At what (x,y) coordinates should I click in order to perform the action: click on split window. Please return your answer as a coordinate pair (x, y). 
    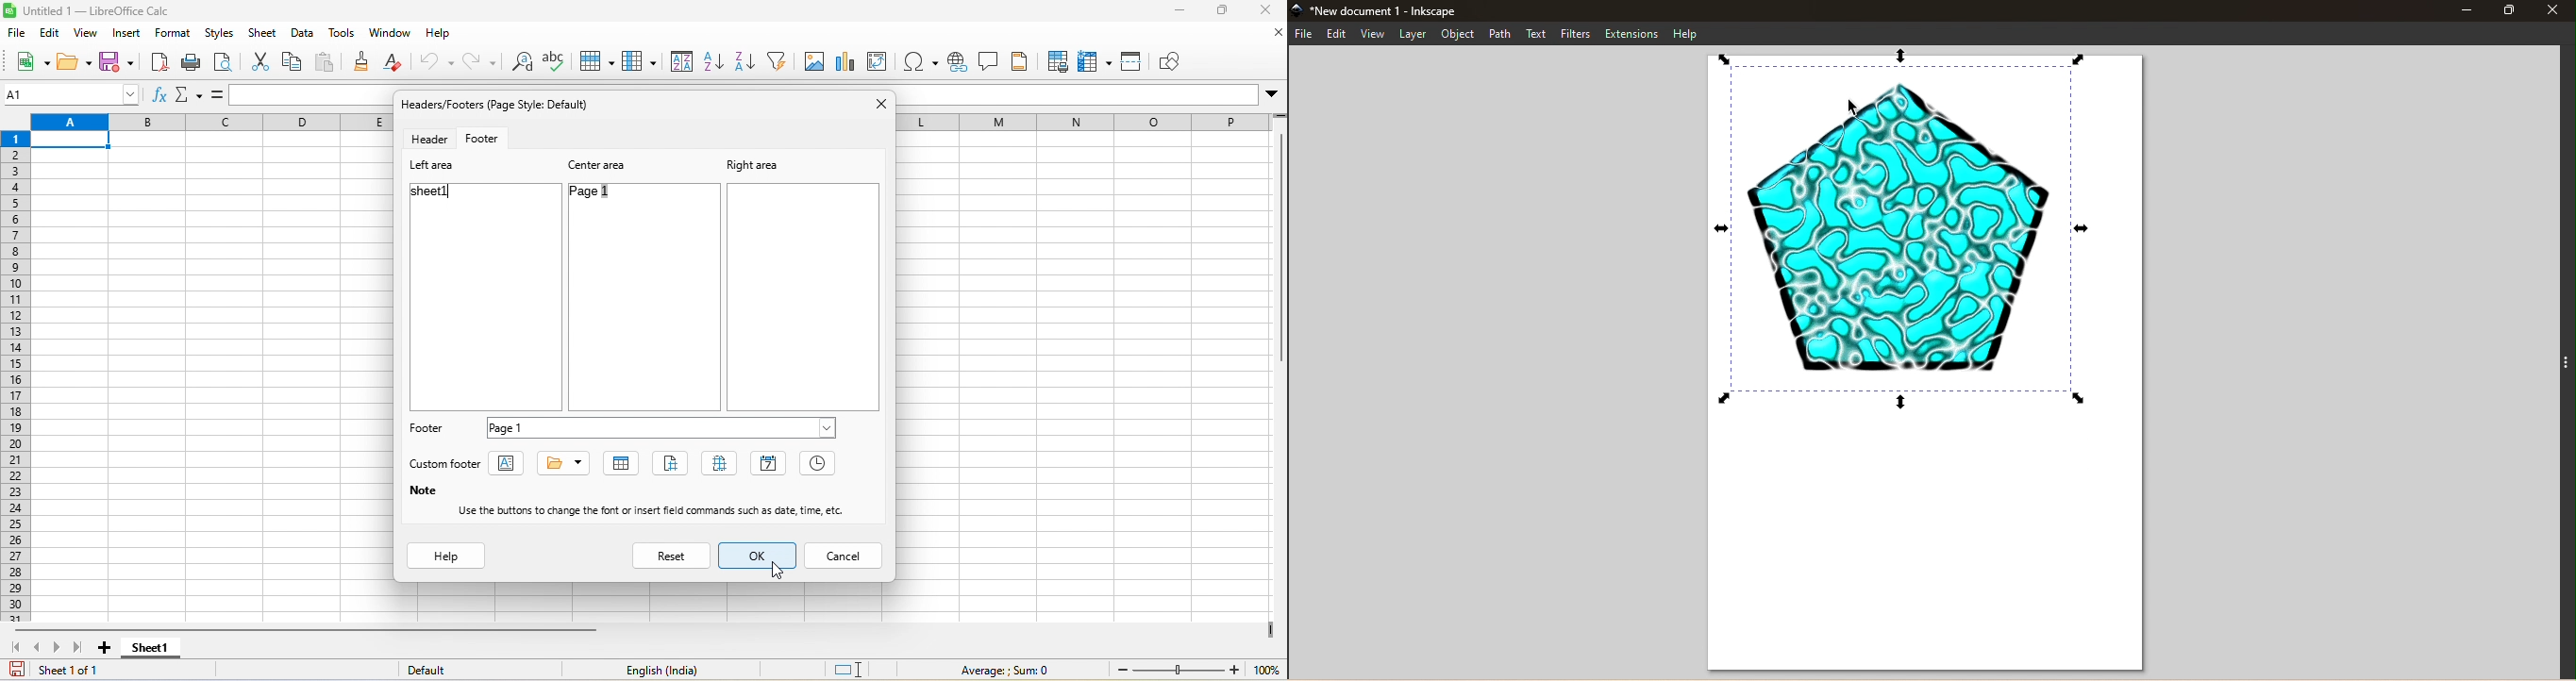
    Looking at the image, I should click on (1134, 59).